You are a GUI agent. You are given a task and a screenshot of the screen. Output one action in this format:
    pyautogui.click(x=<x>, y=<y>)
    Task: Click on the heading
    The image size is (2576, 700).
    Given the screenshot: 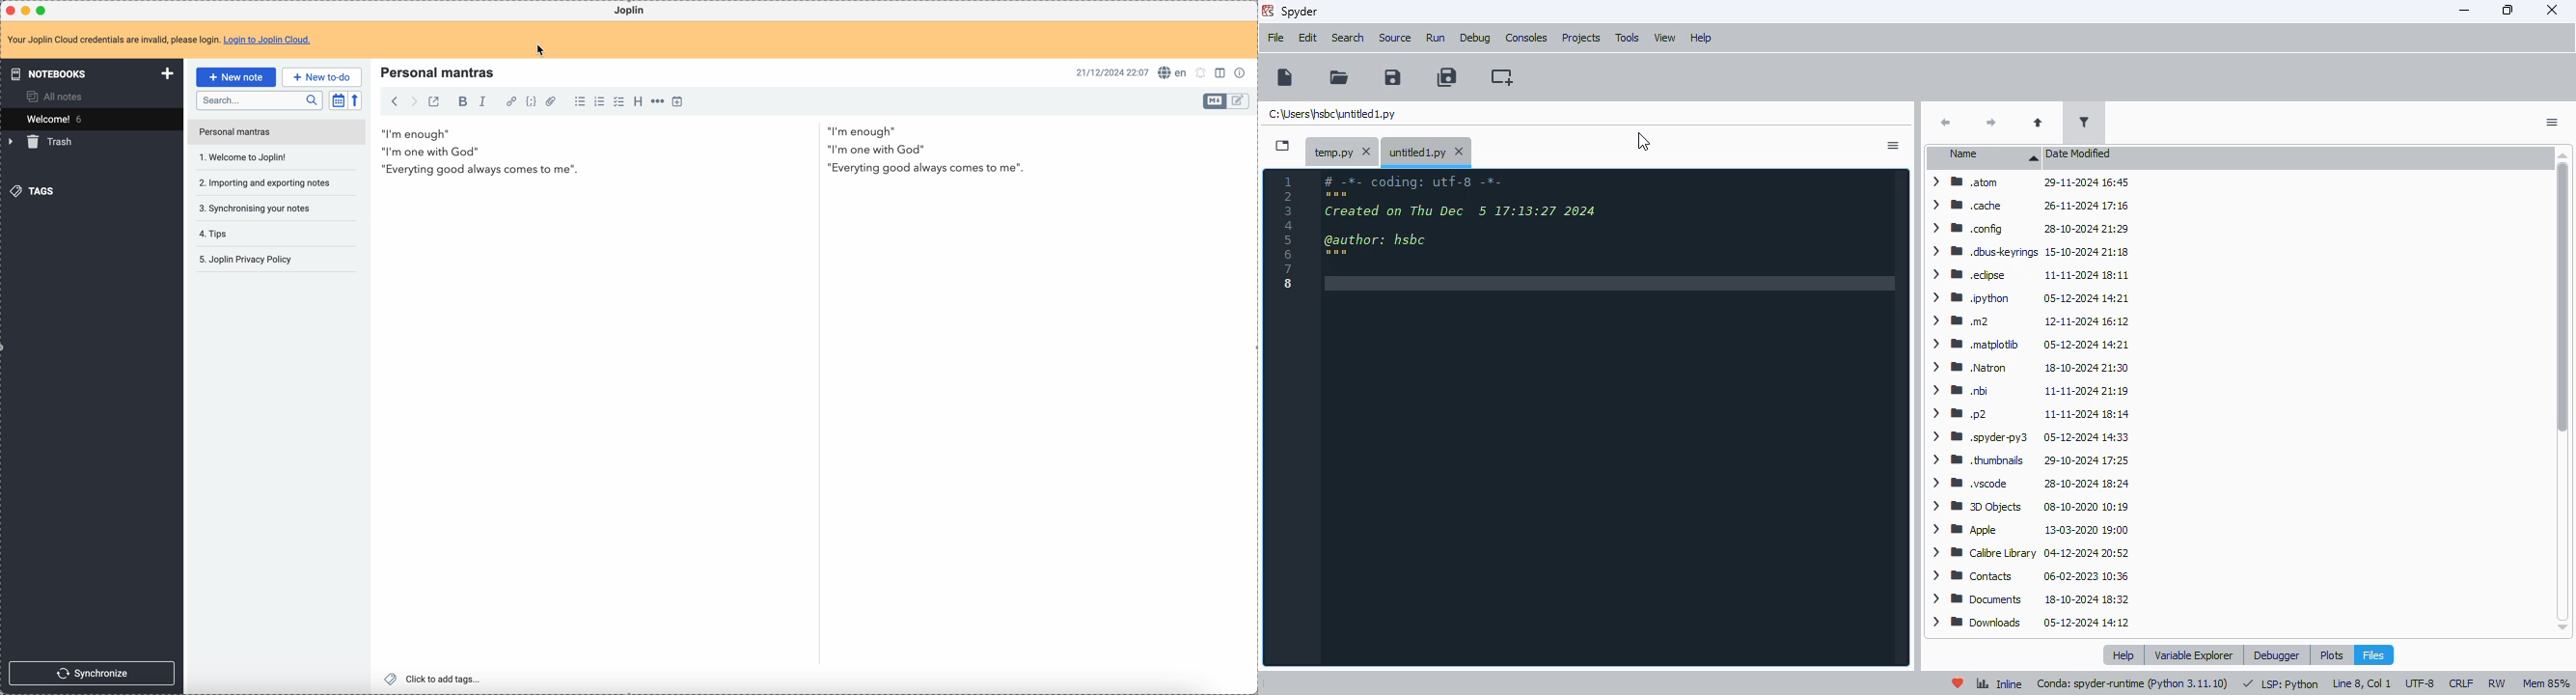 What is the action you would take?
    pyautogui.click(x=639, y=101)
    